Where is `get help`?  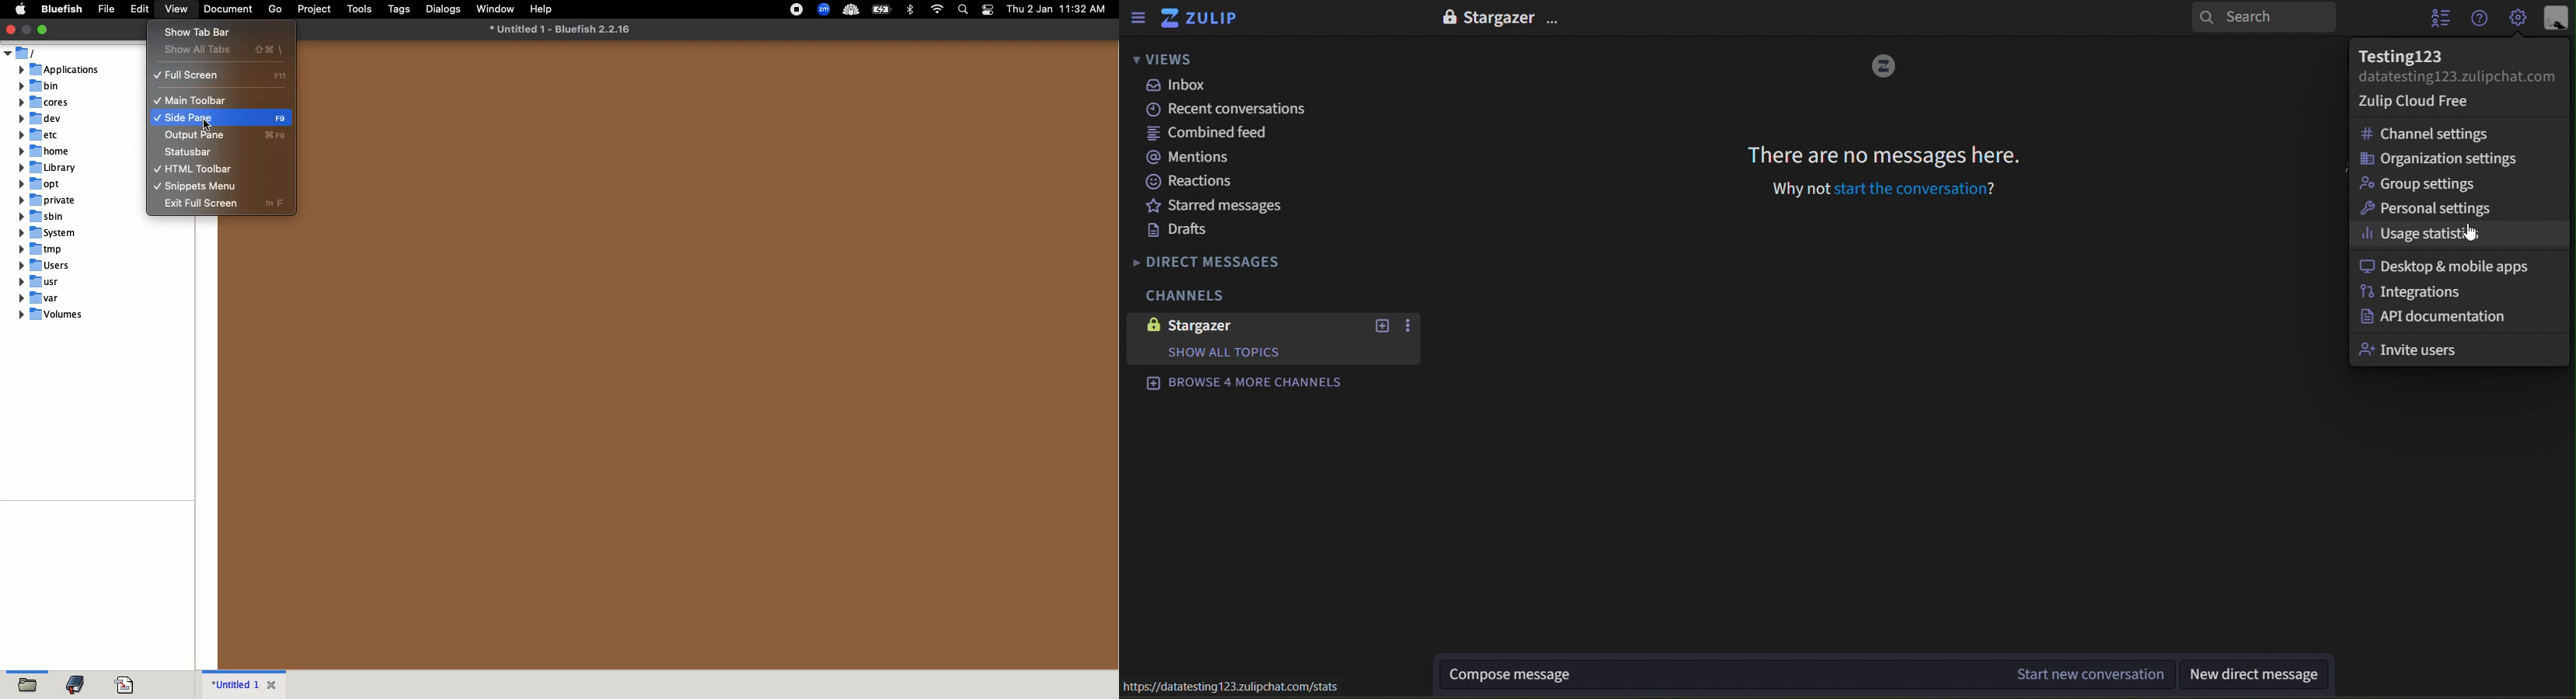
get help is located at coordinates (2480, 18).